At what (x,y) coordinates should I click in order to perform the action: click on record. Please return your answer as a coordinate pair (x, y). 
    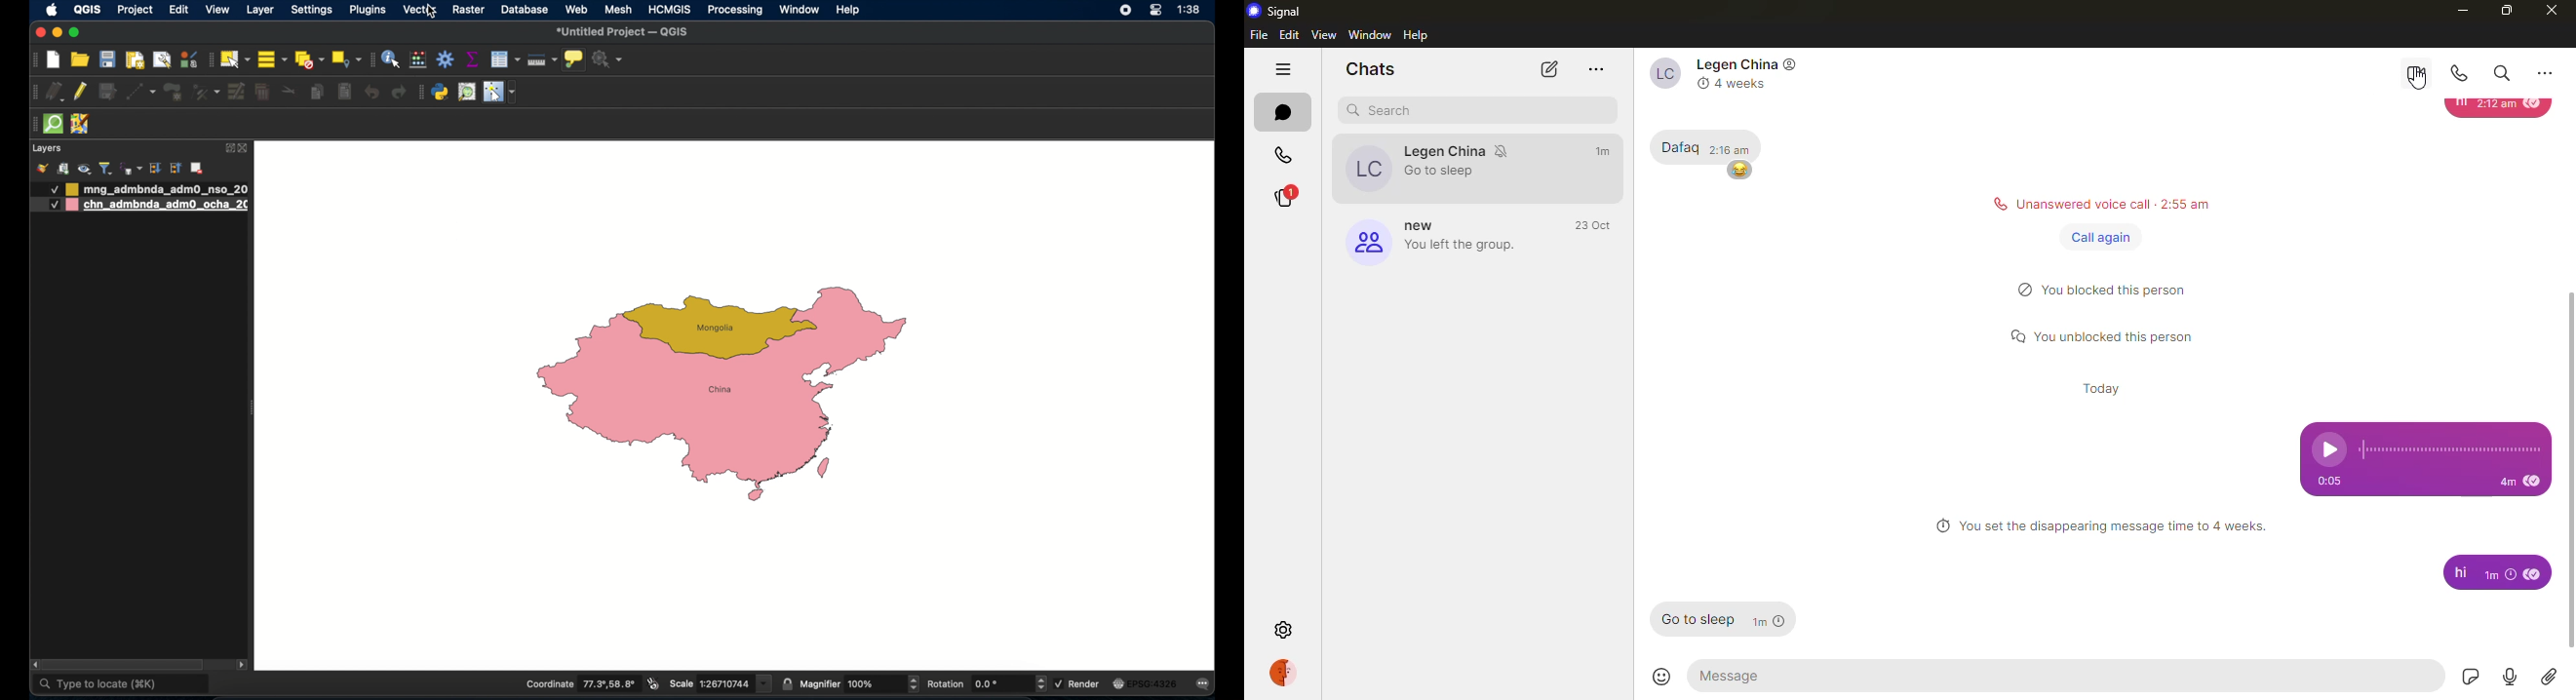
    Looking at the image, I should click on (2510, 676).